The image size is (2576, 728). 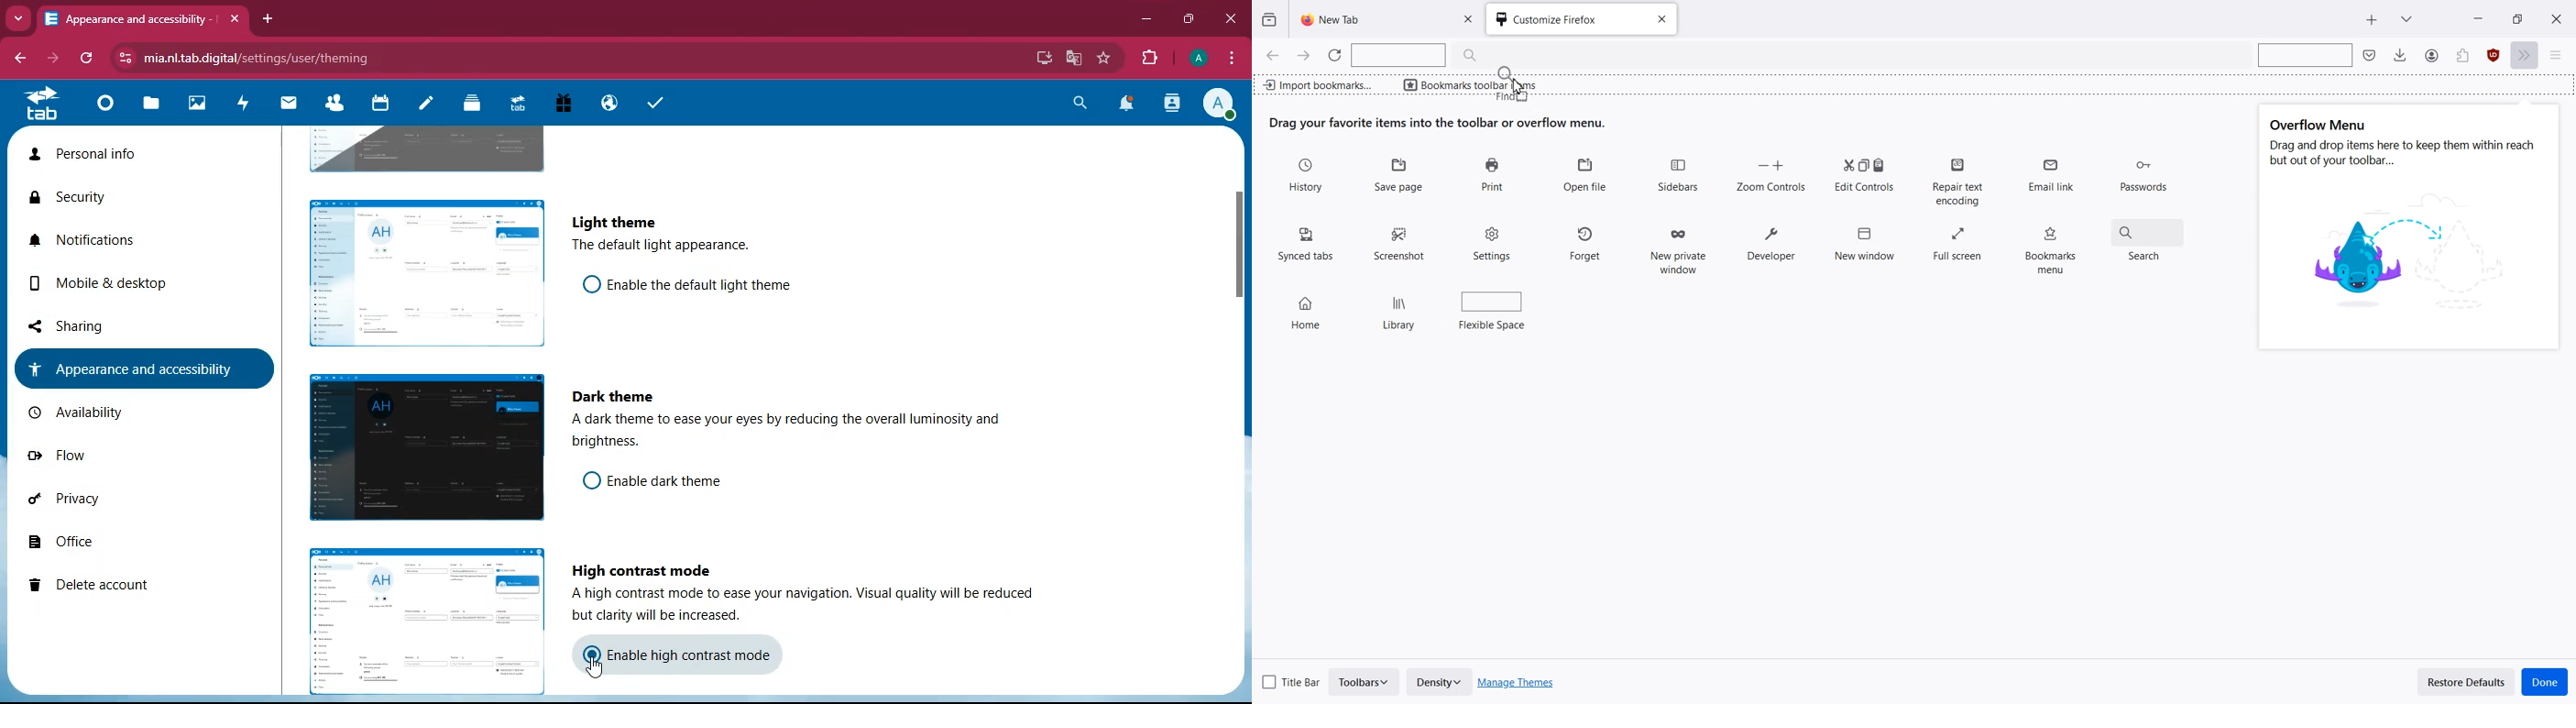 What do you see at coordinates (130, 19) in the screenshot?
I see `tab` at bounding box center [130, 19].